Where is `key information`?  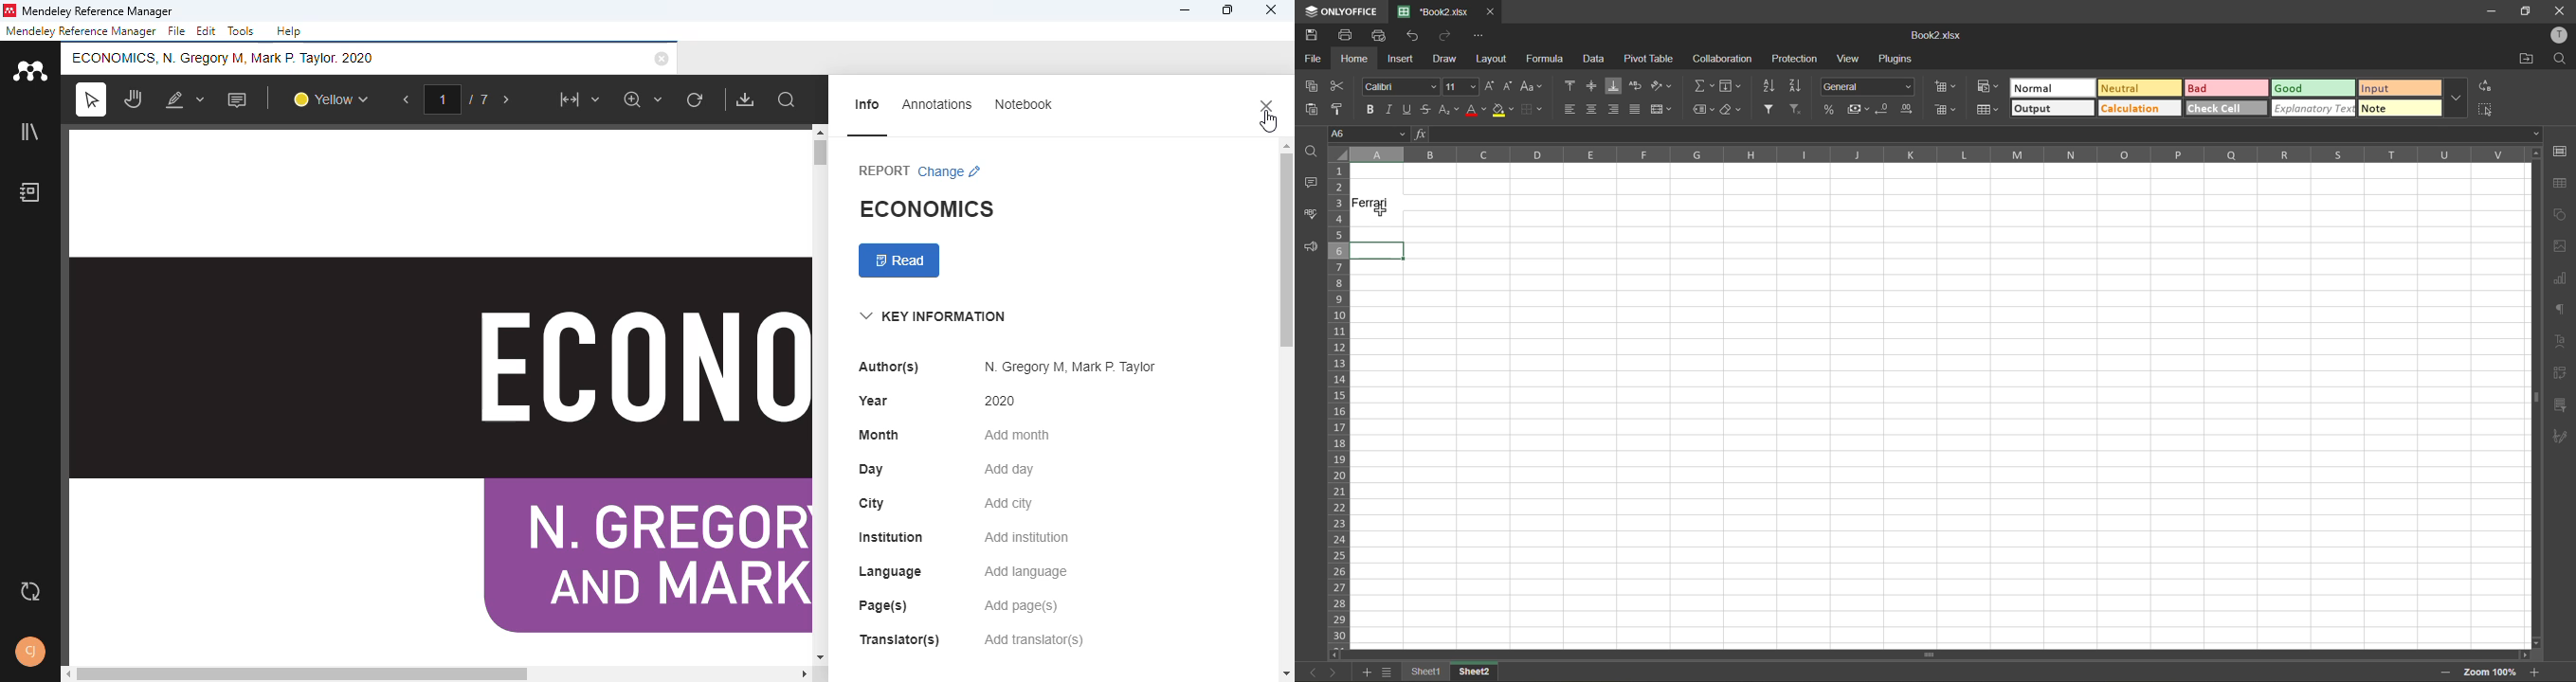
key information is located at coordinates (934, 316).